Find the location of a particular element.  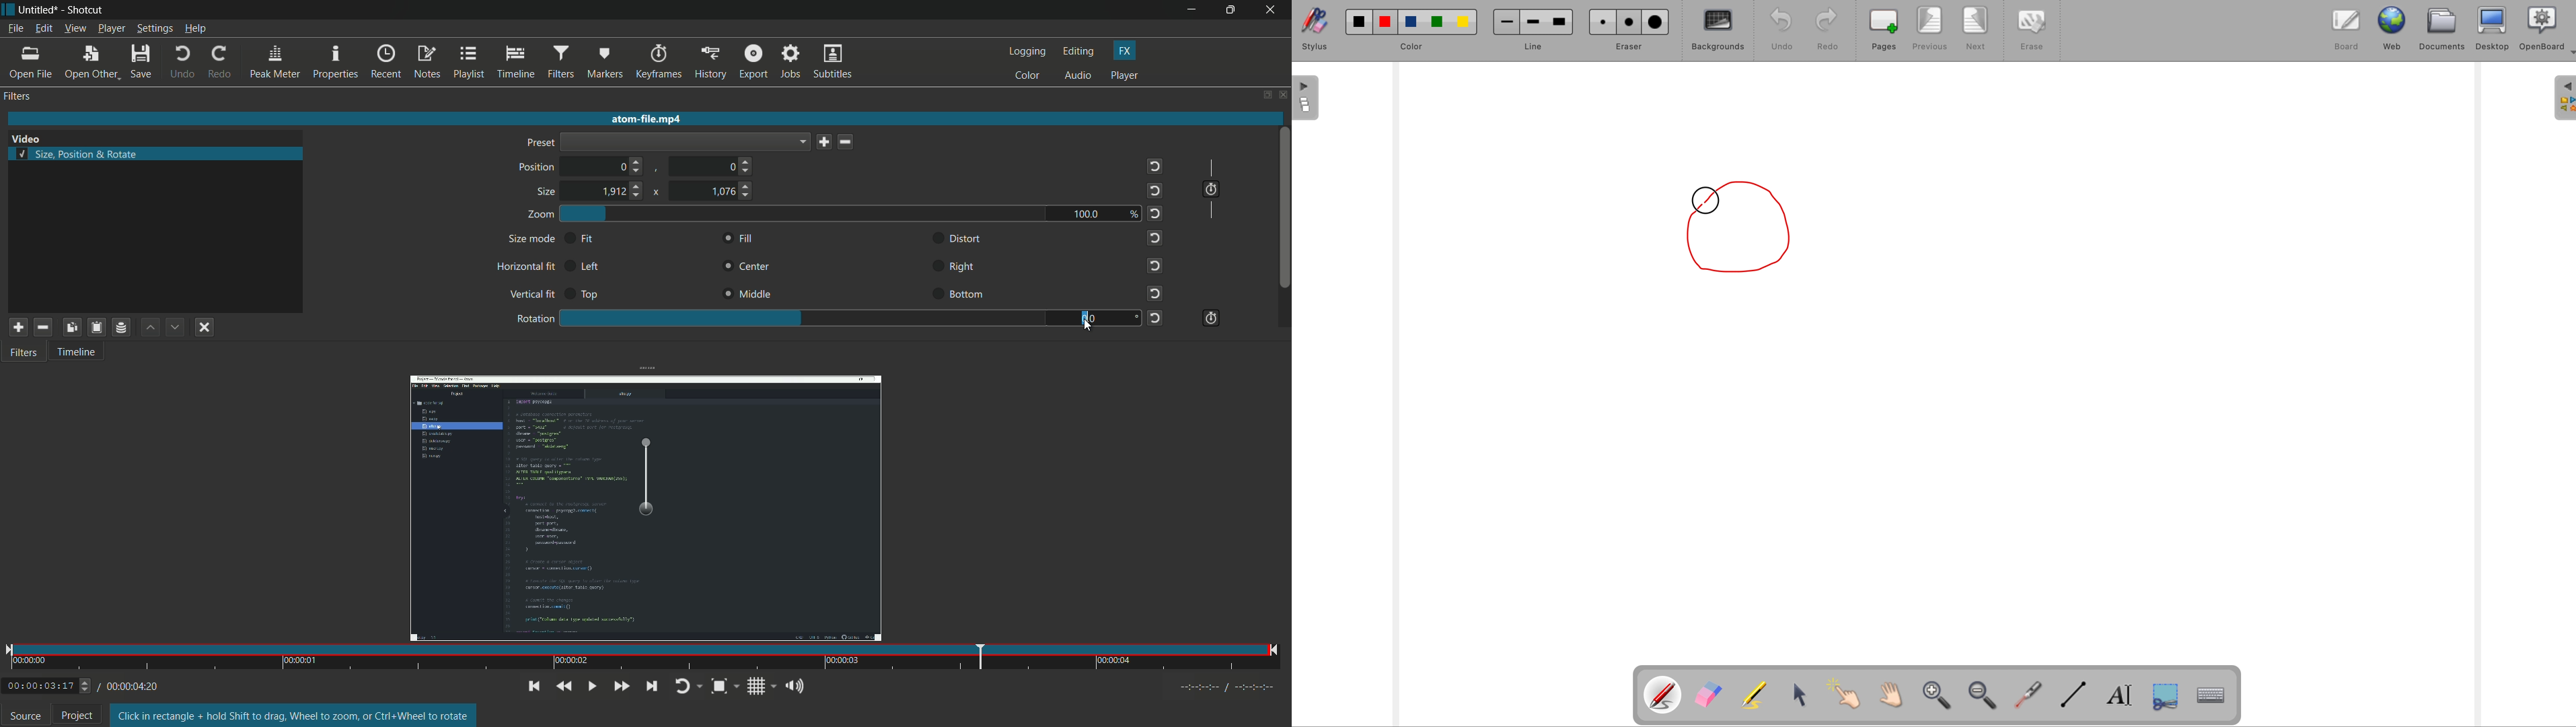

pages is located at coordinates (1886, 30).